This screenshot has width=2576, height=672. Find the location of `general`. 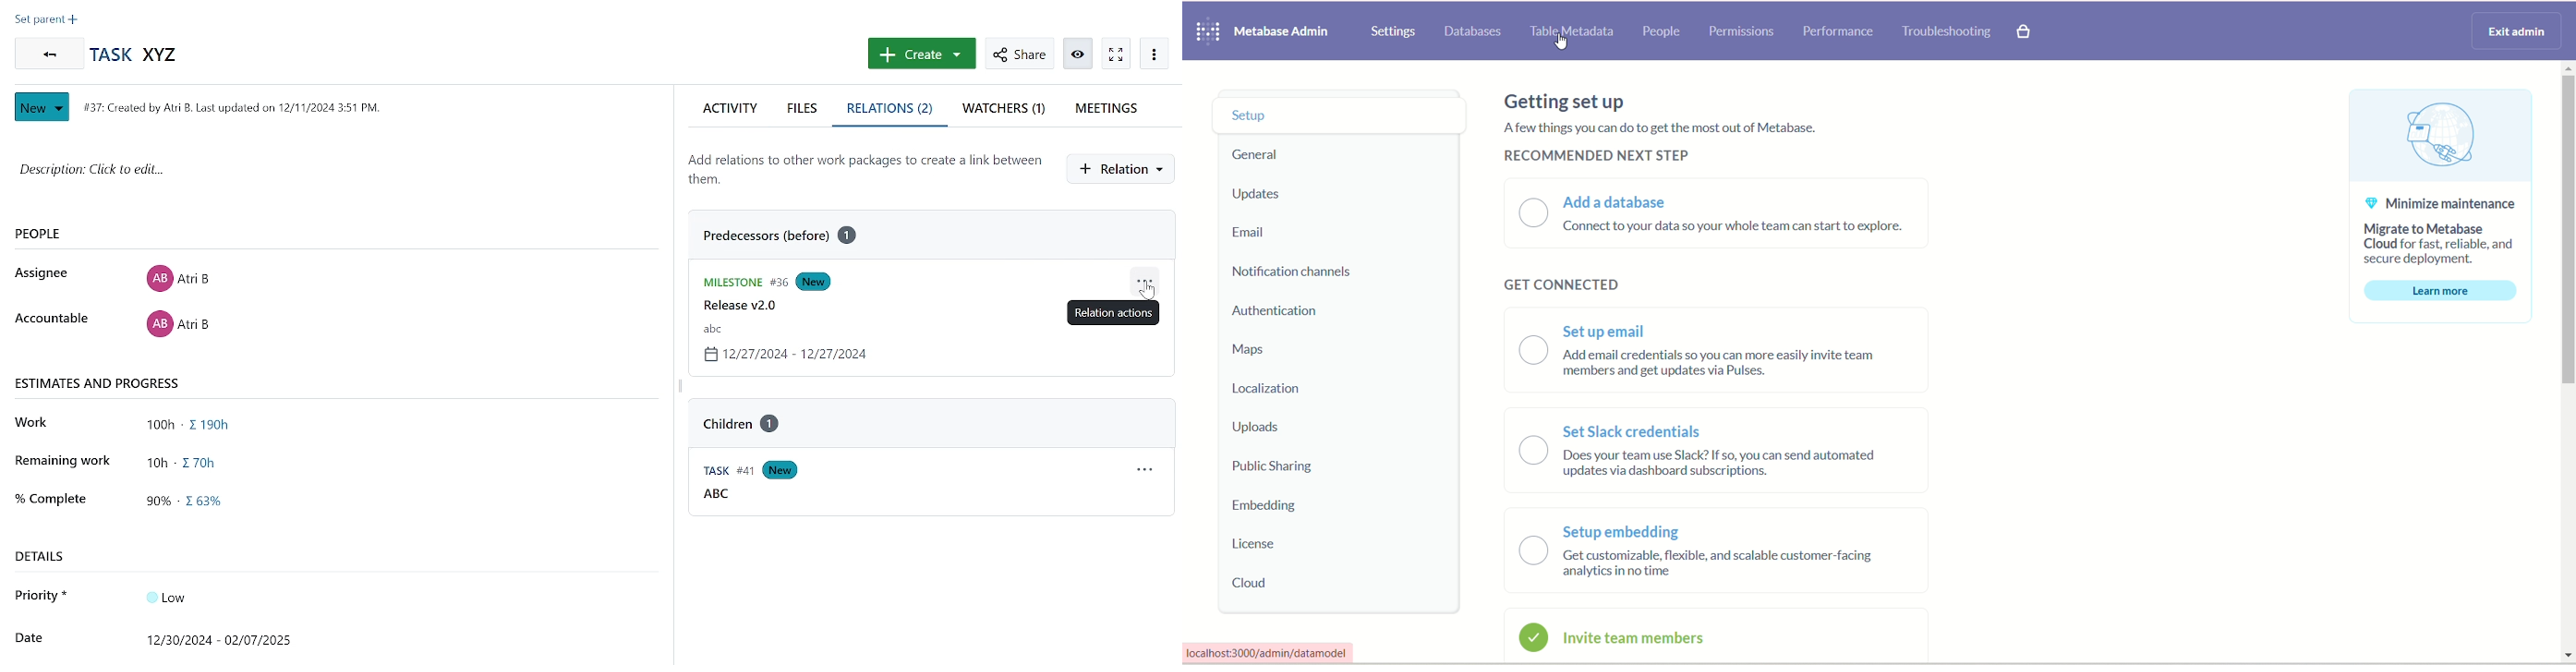

general is located at coordinates (1256, 154).